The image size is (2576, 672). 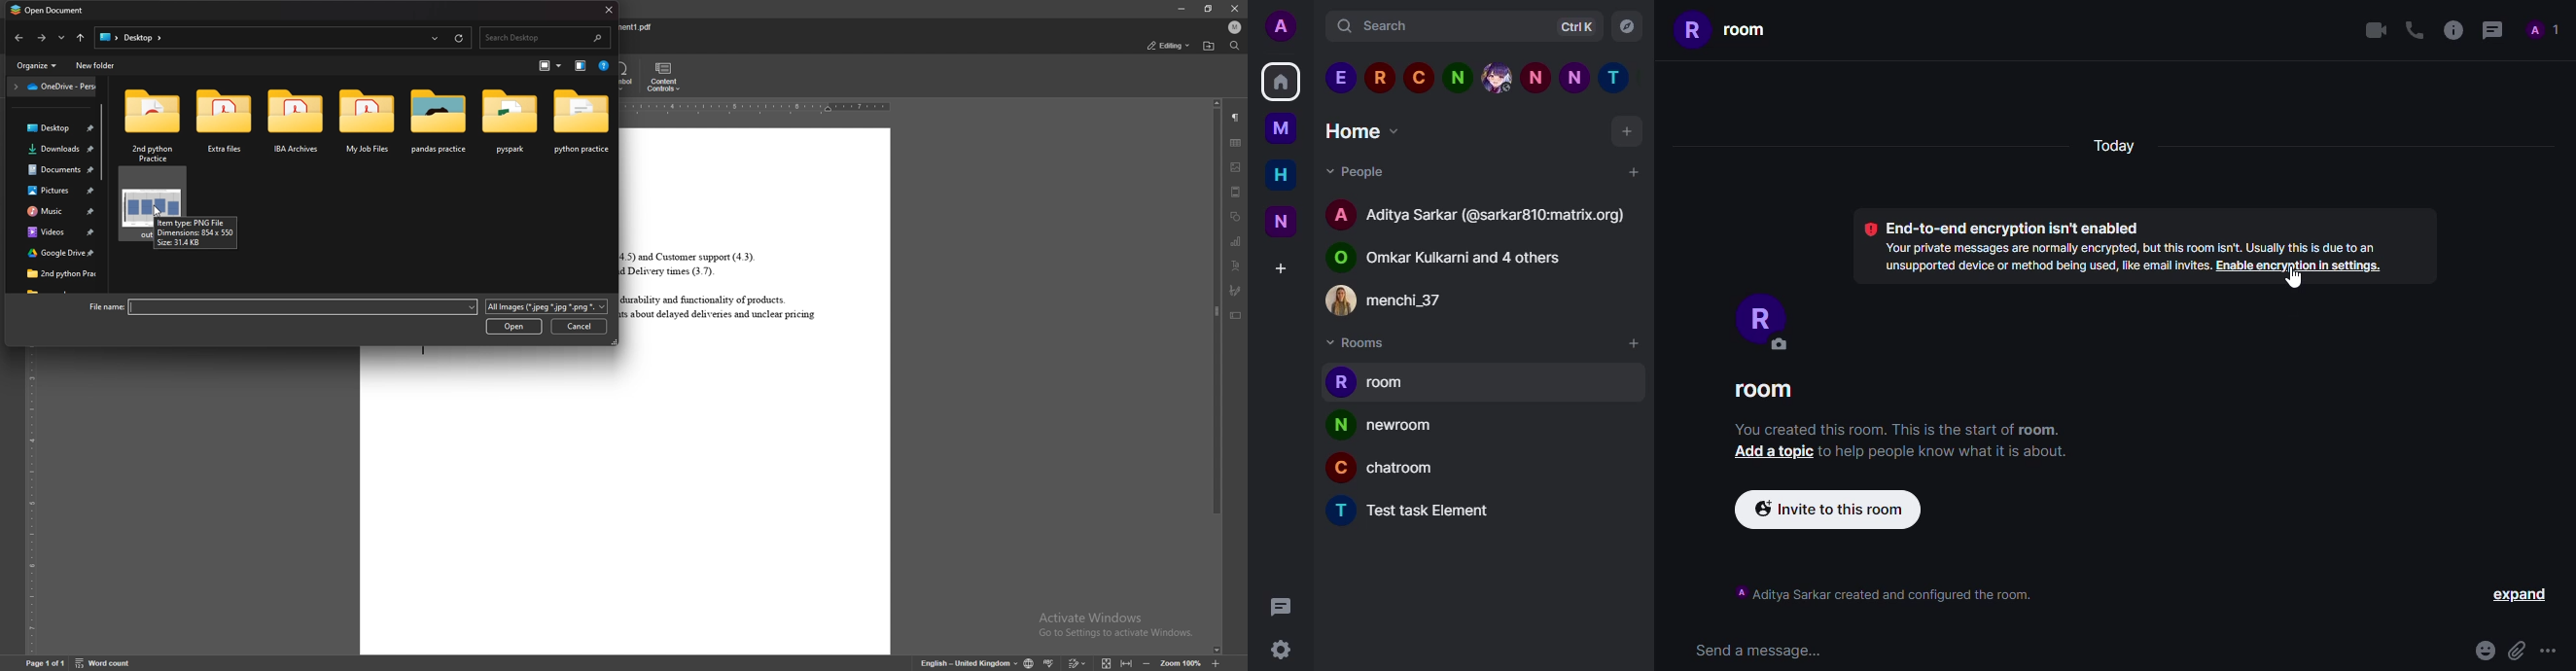 What do you see at coordinates (1498, 76) in the screenshot?
I see `Contact shortcut` at bounding box center [1498, 76].